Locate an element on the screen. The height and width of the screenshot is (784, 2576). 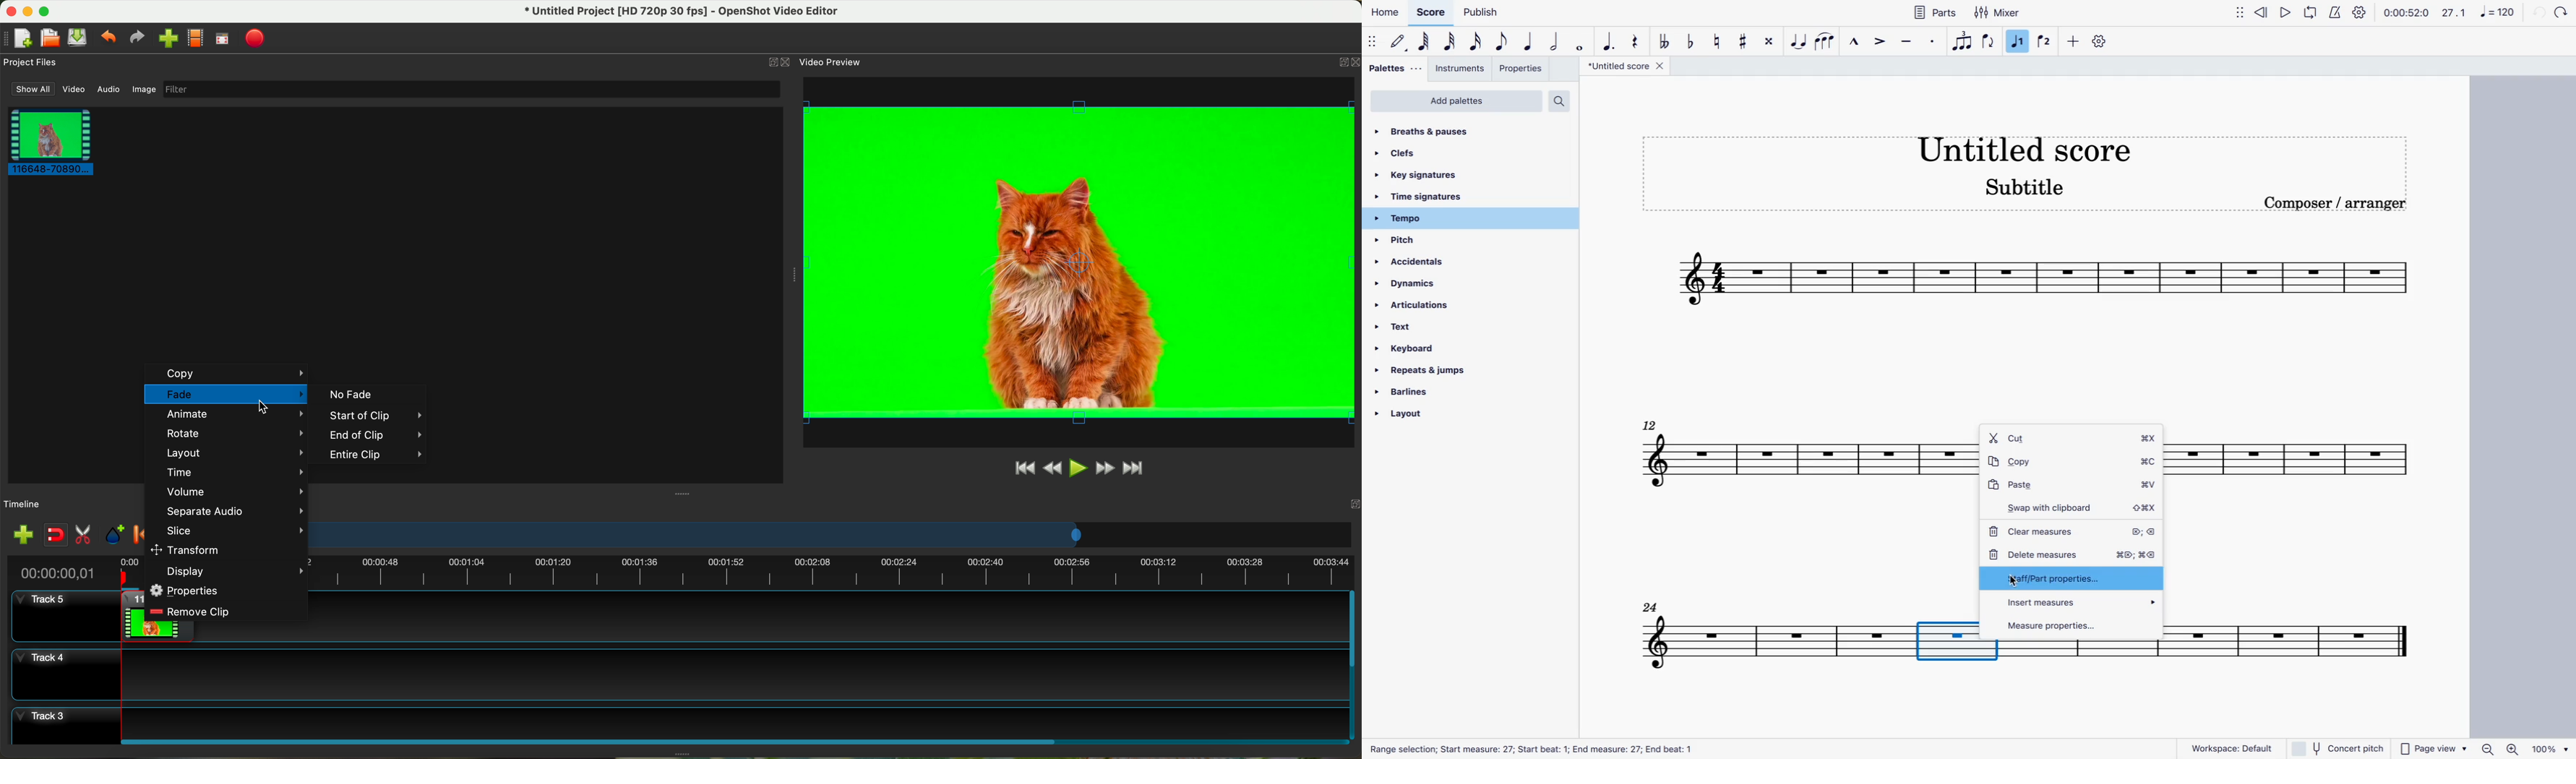
measure properties is located at coordinates (2069, 628).